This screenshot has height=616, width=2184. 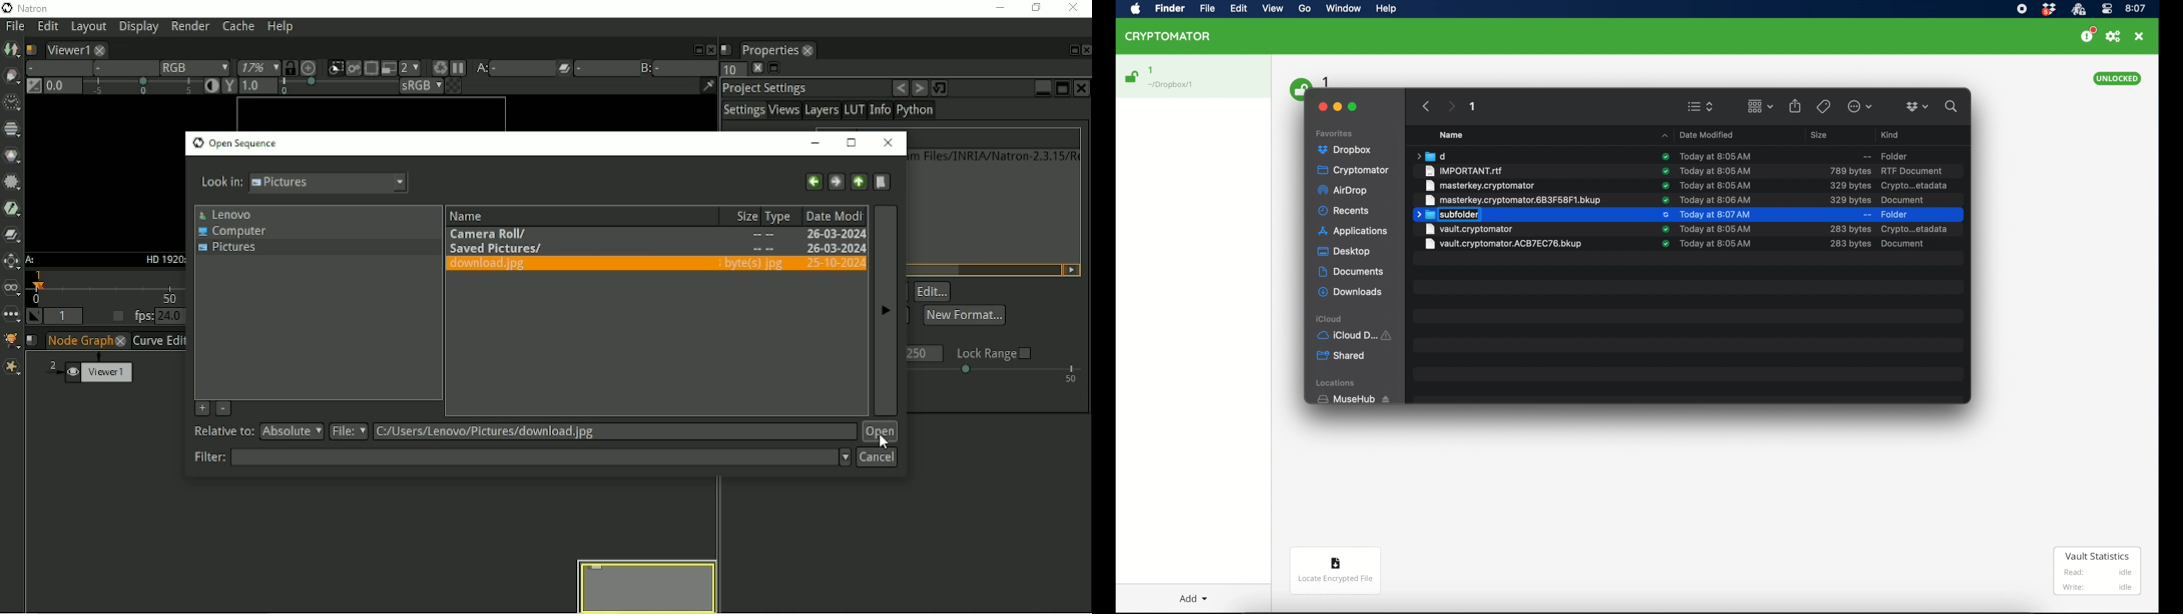 I want to click on preferences, so click(x=2114, y=36).